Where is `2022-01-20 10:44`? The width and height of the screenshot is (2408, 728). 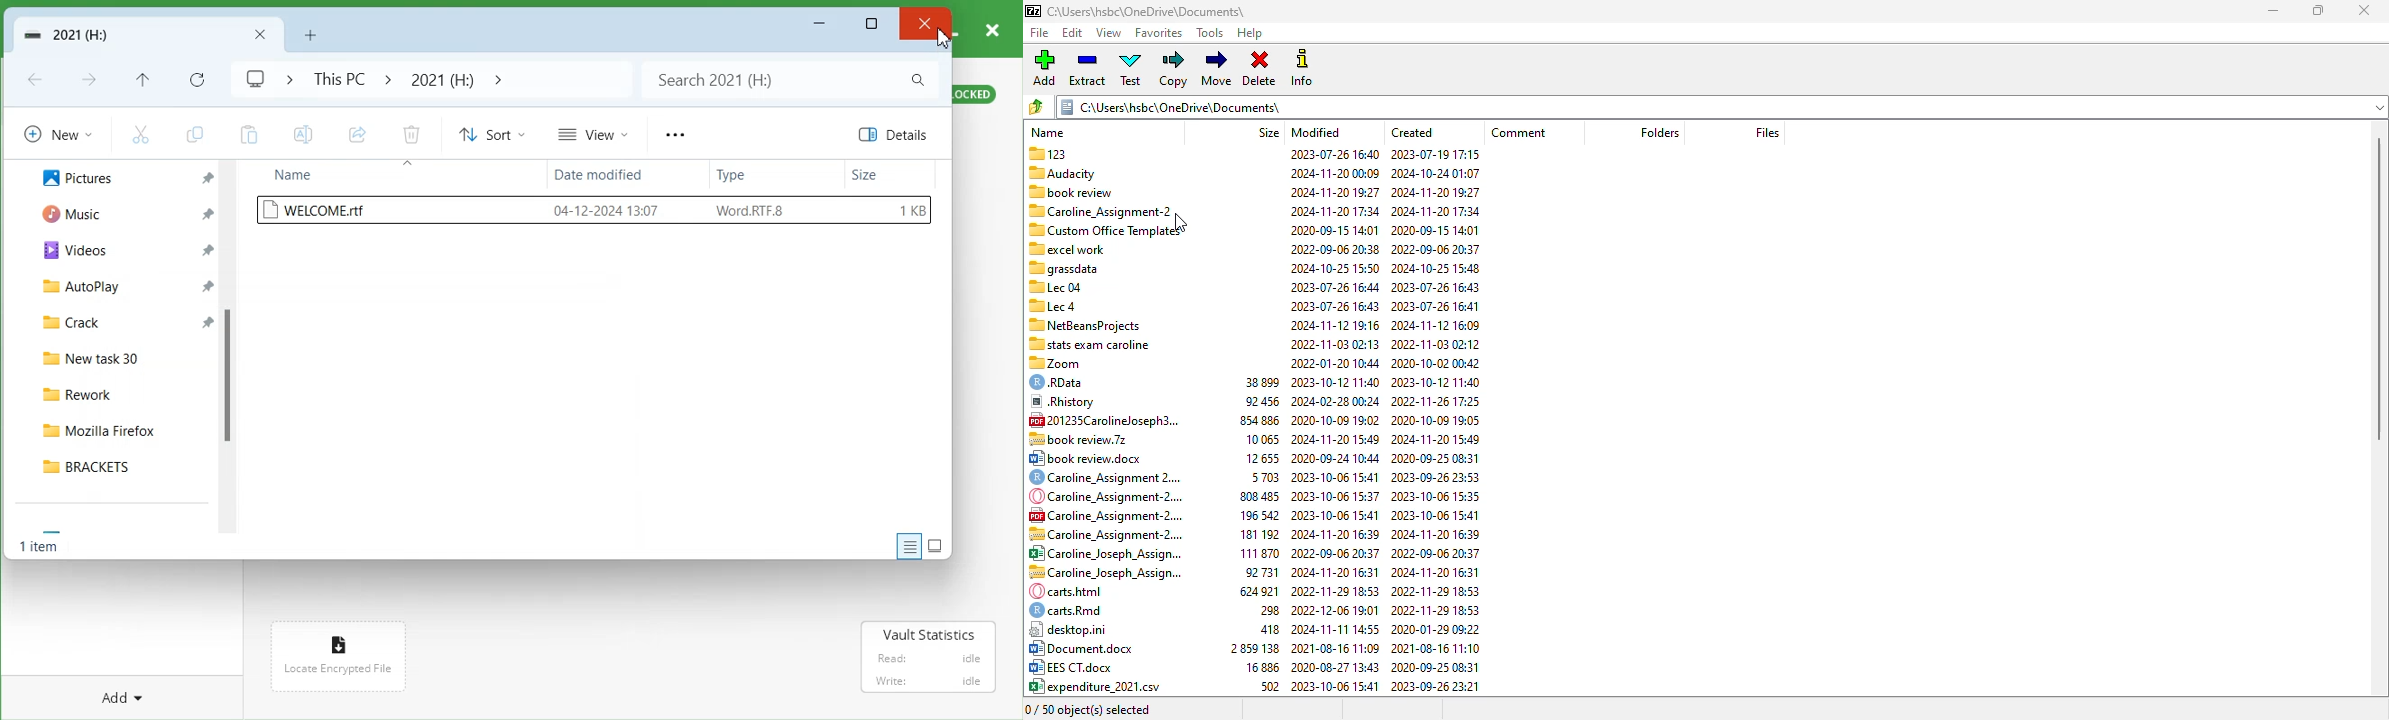 2022-01-20 10:44 is located at coordinates (1337, 362).